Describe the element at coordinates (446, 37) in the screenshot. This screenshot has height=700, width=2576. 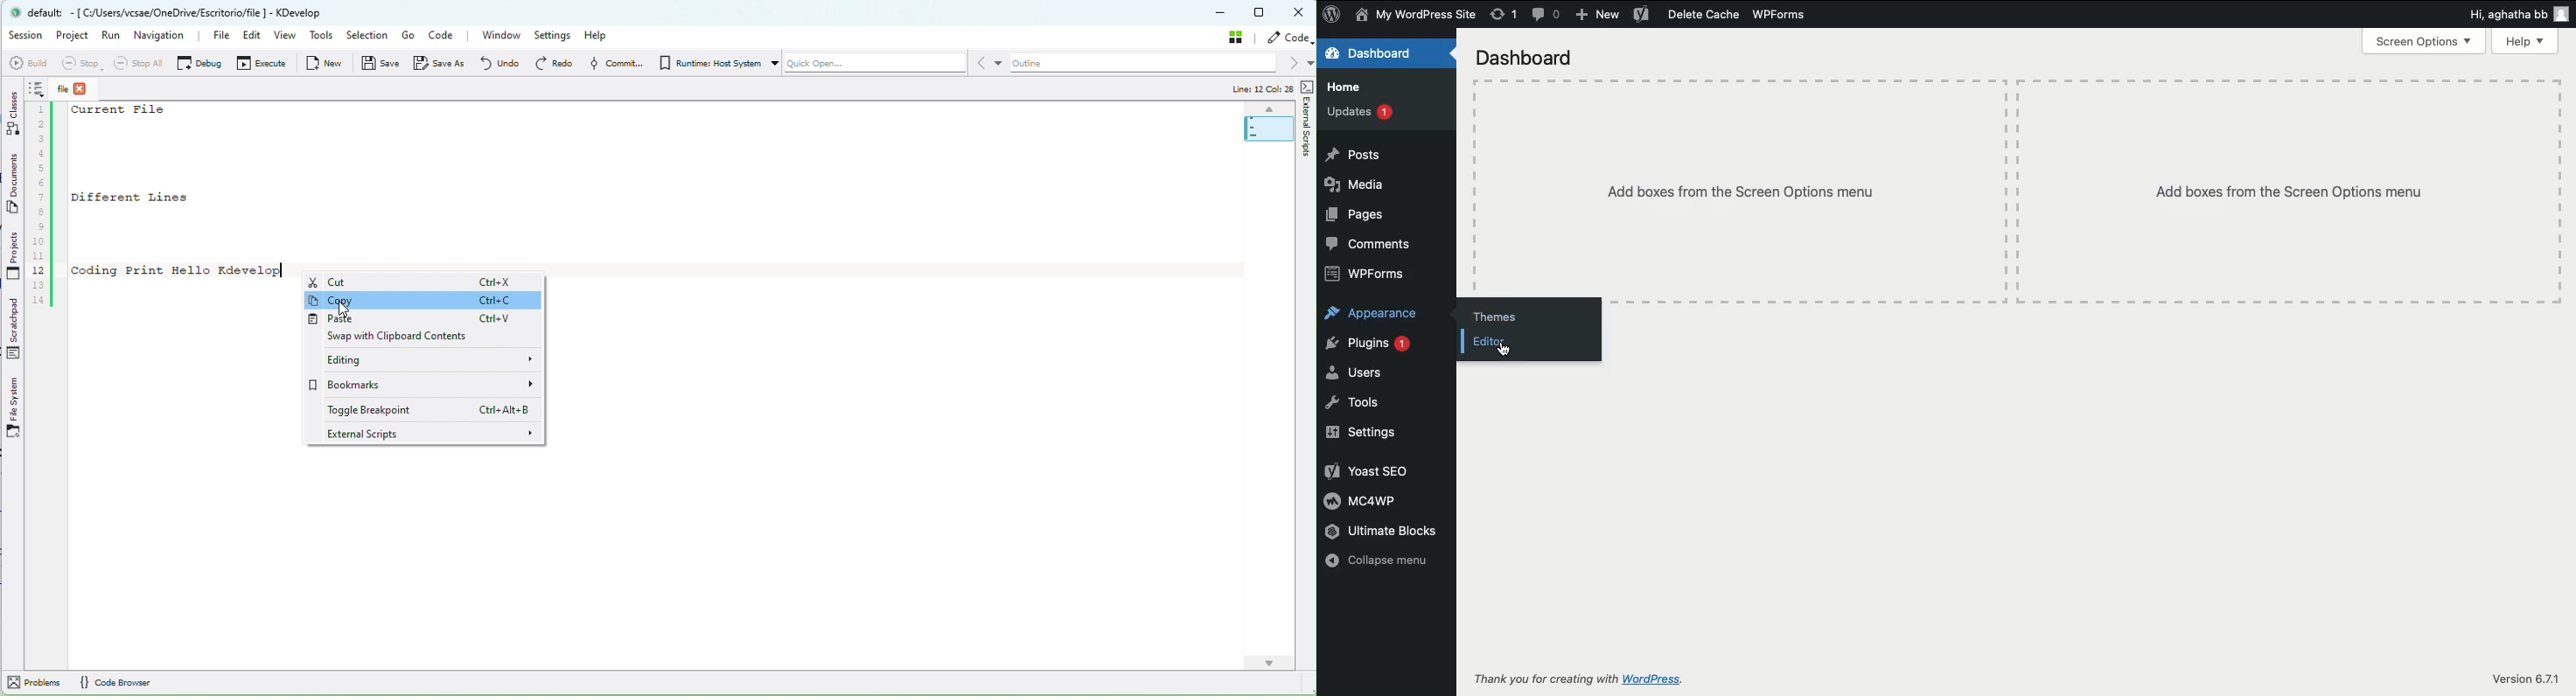
I see `Code` at that location.